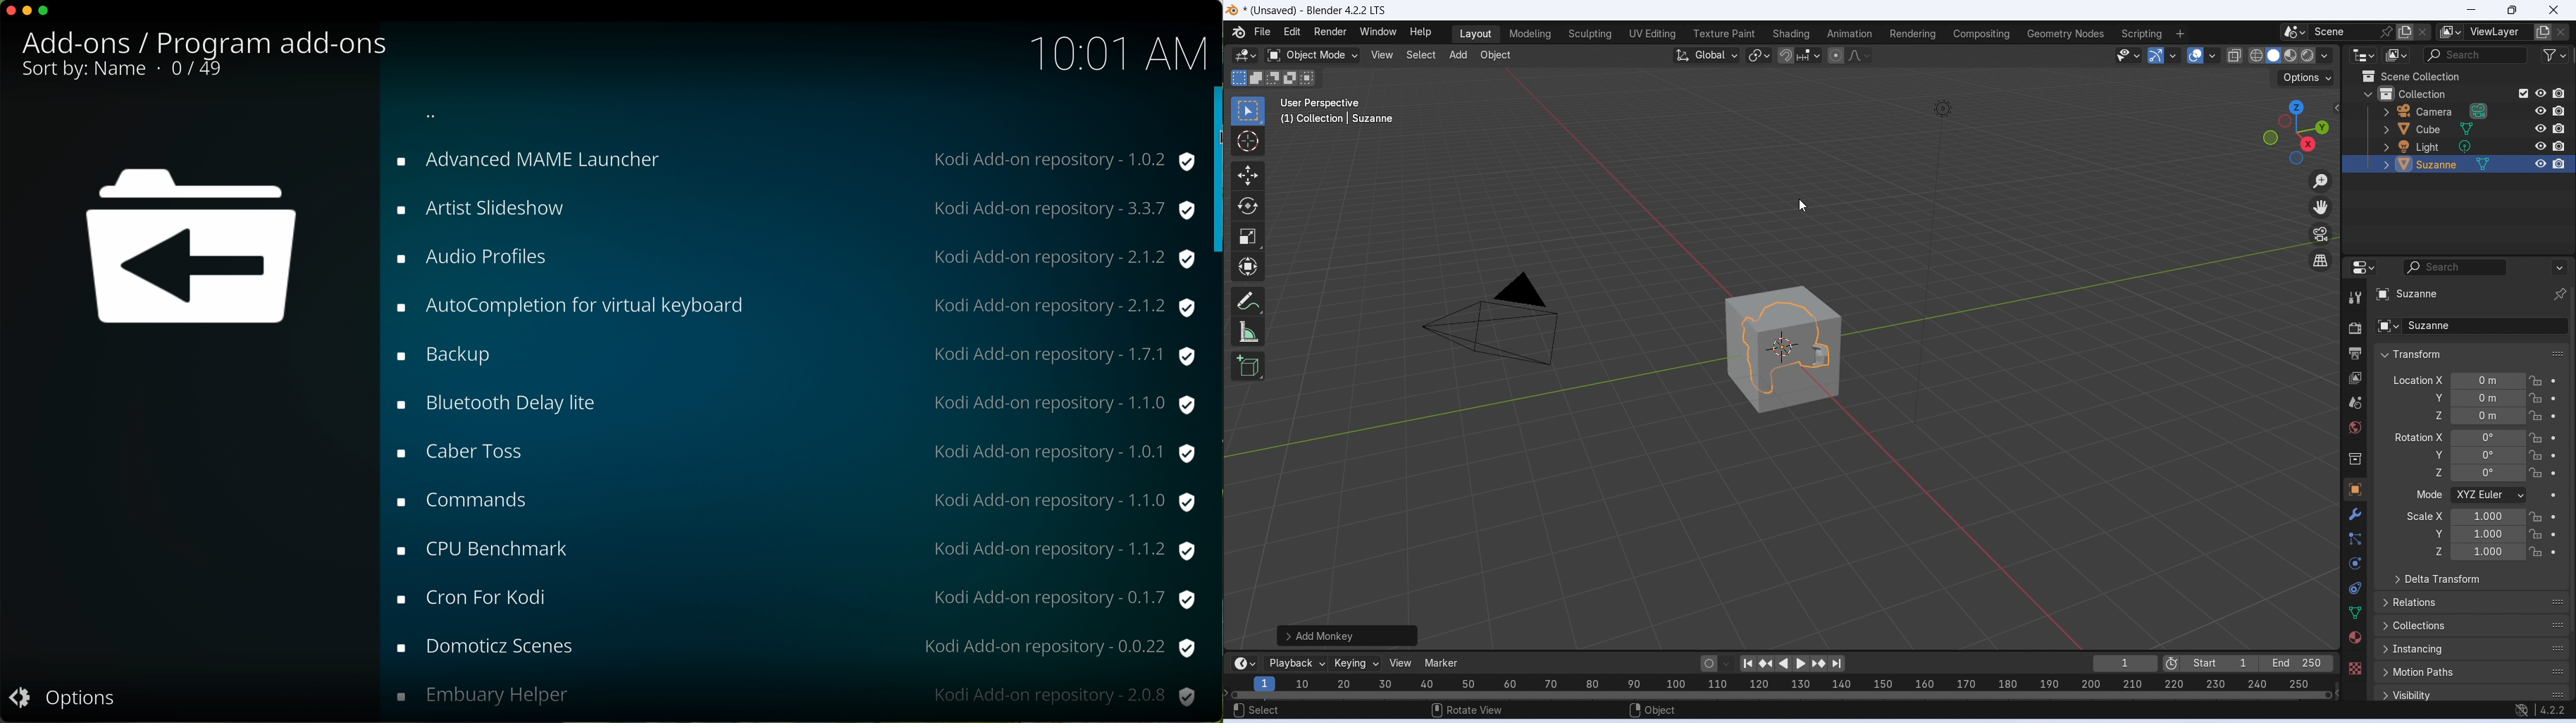 The image size is (2576, 728). What do you see at coordinates (1256, 710) in the screenshot?
I see `use left click to "select"` at bounding box center [1256, 710].